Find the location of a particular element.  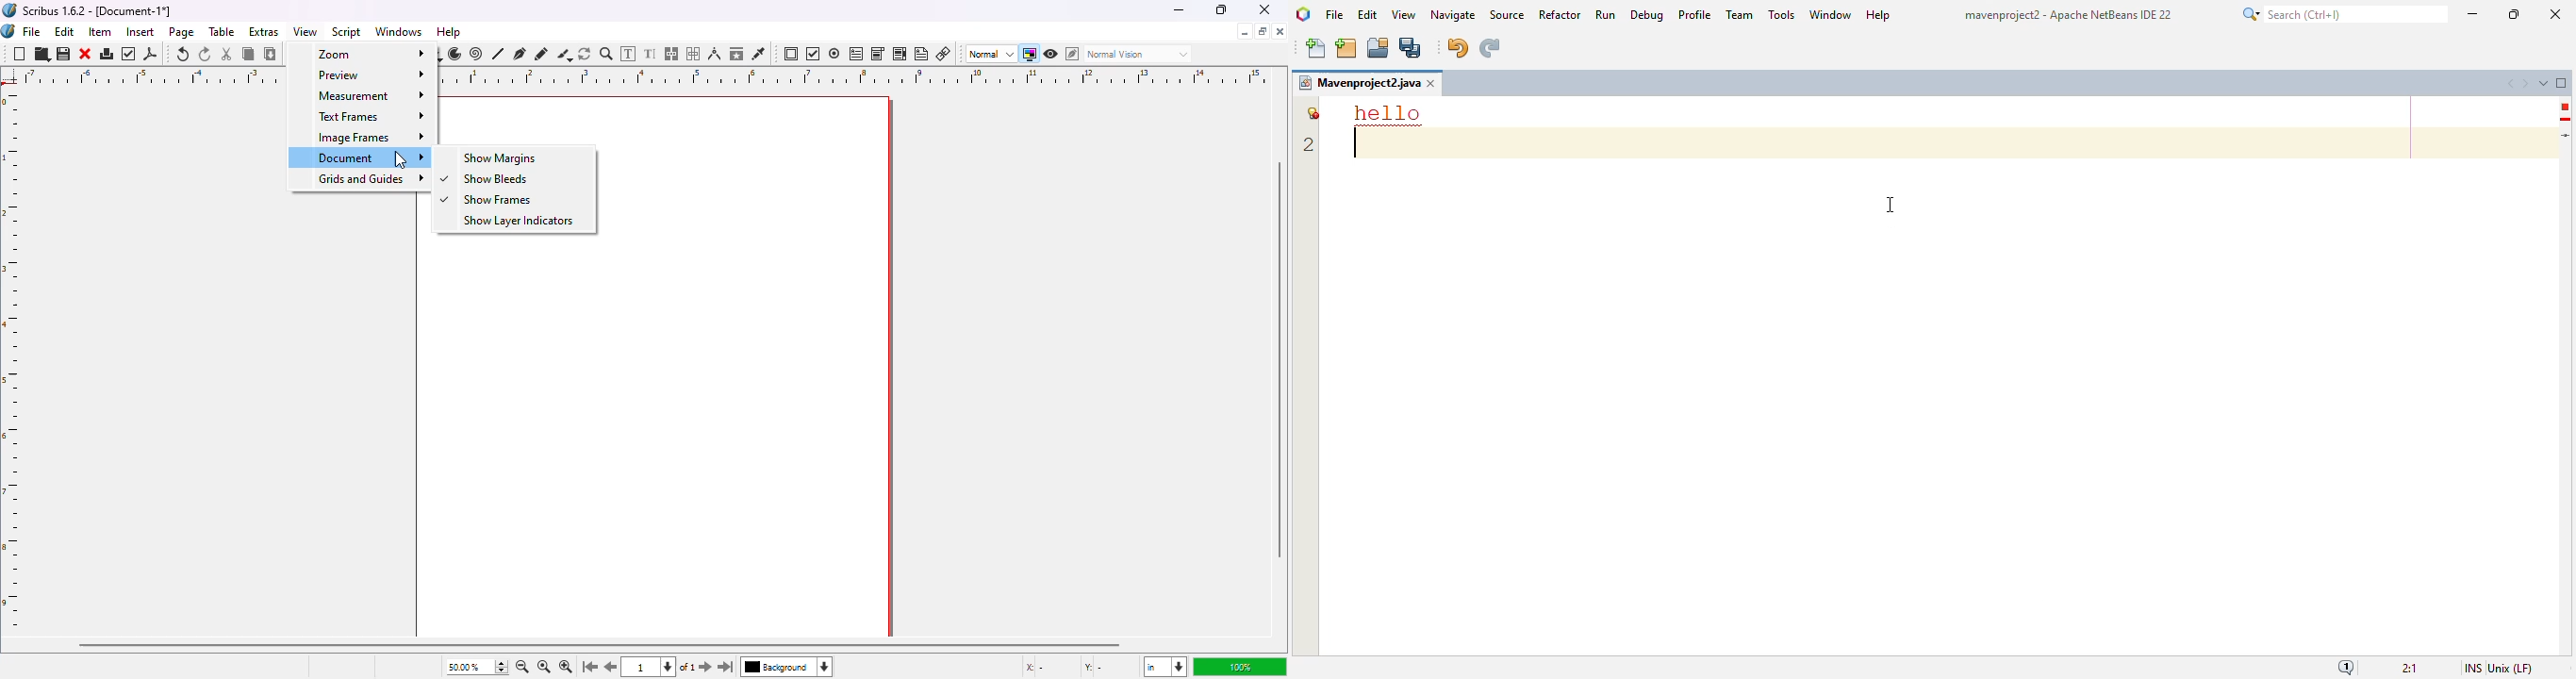

export as PDF is located at coordinates (151, 54).